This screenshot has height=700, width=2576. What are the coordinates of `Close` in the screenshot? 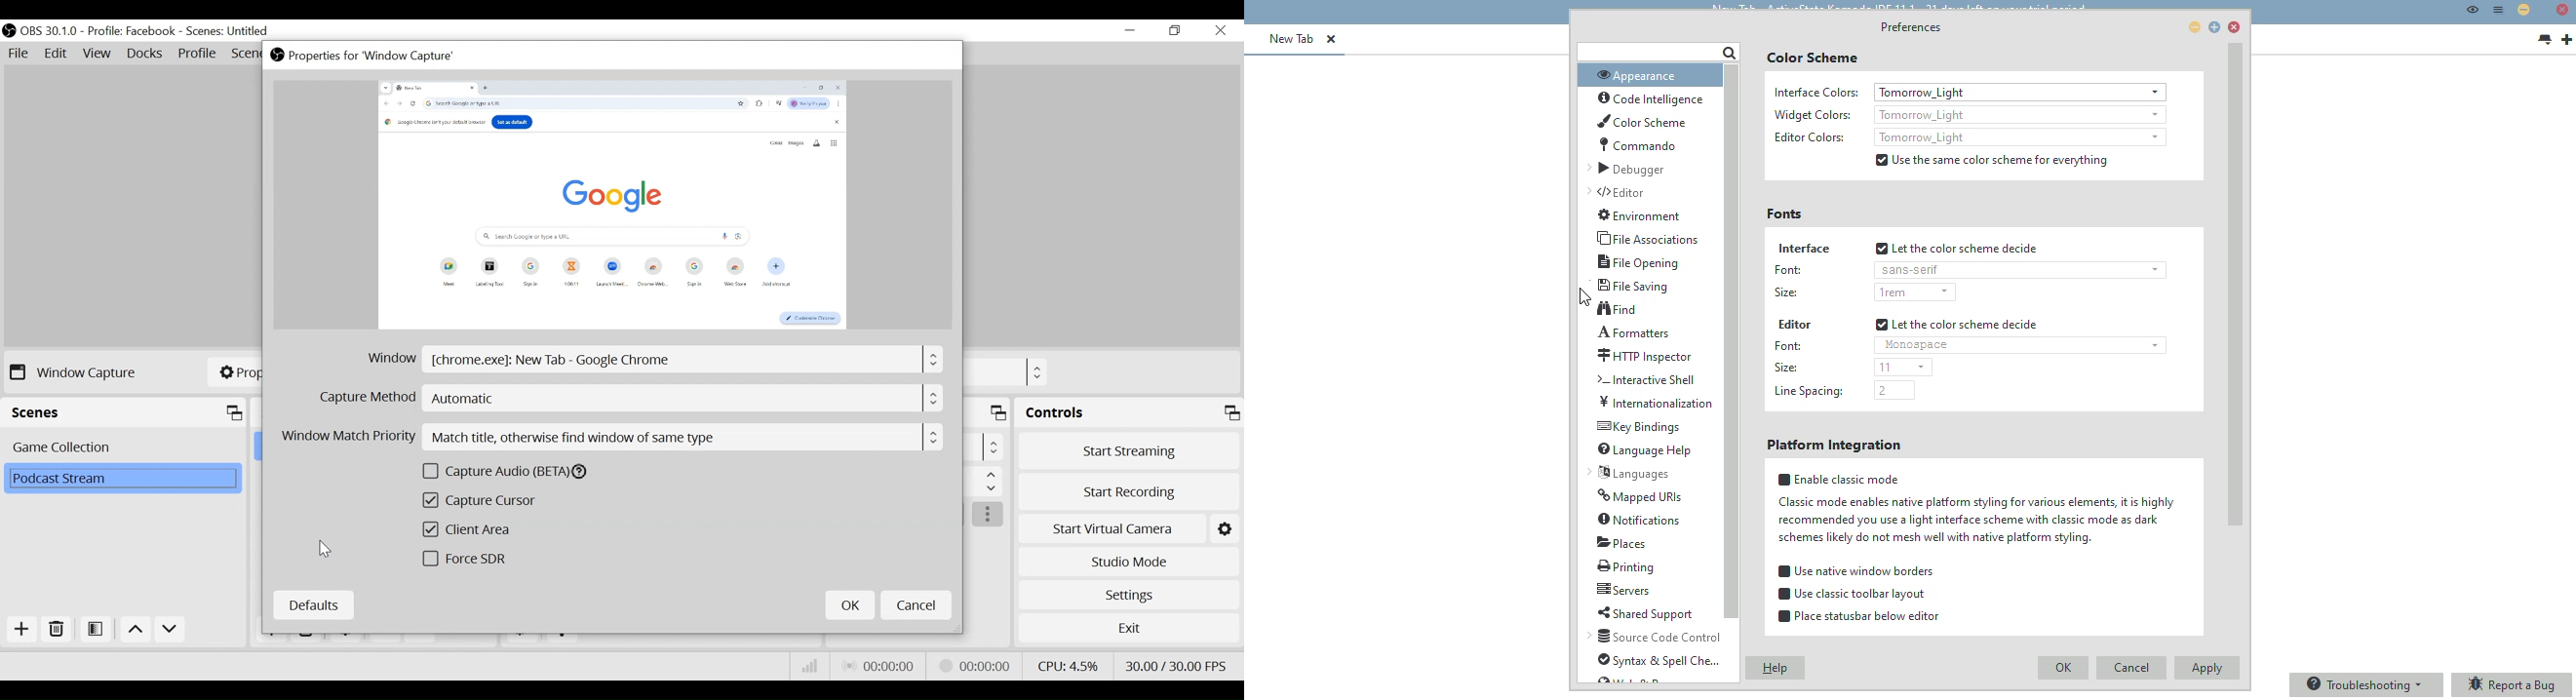 It's located at (1220, 31).